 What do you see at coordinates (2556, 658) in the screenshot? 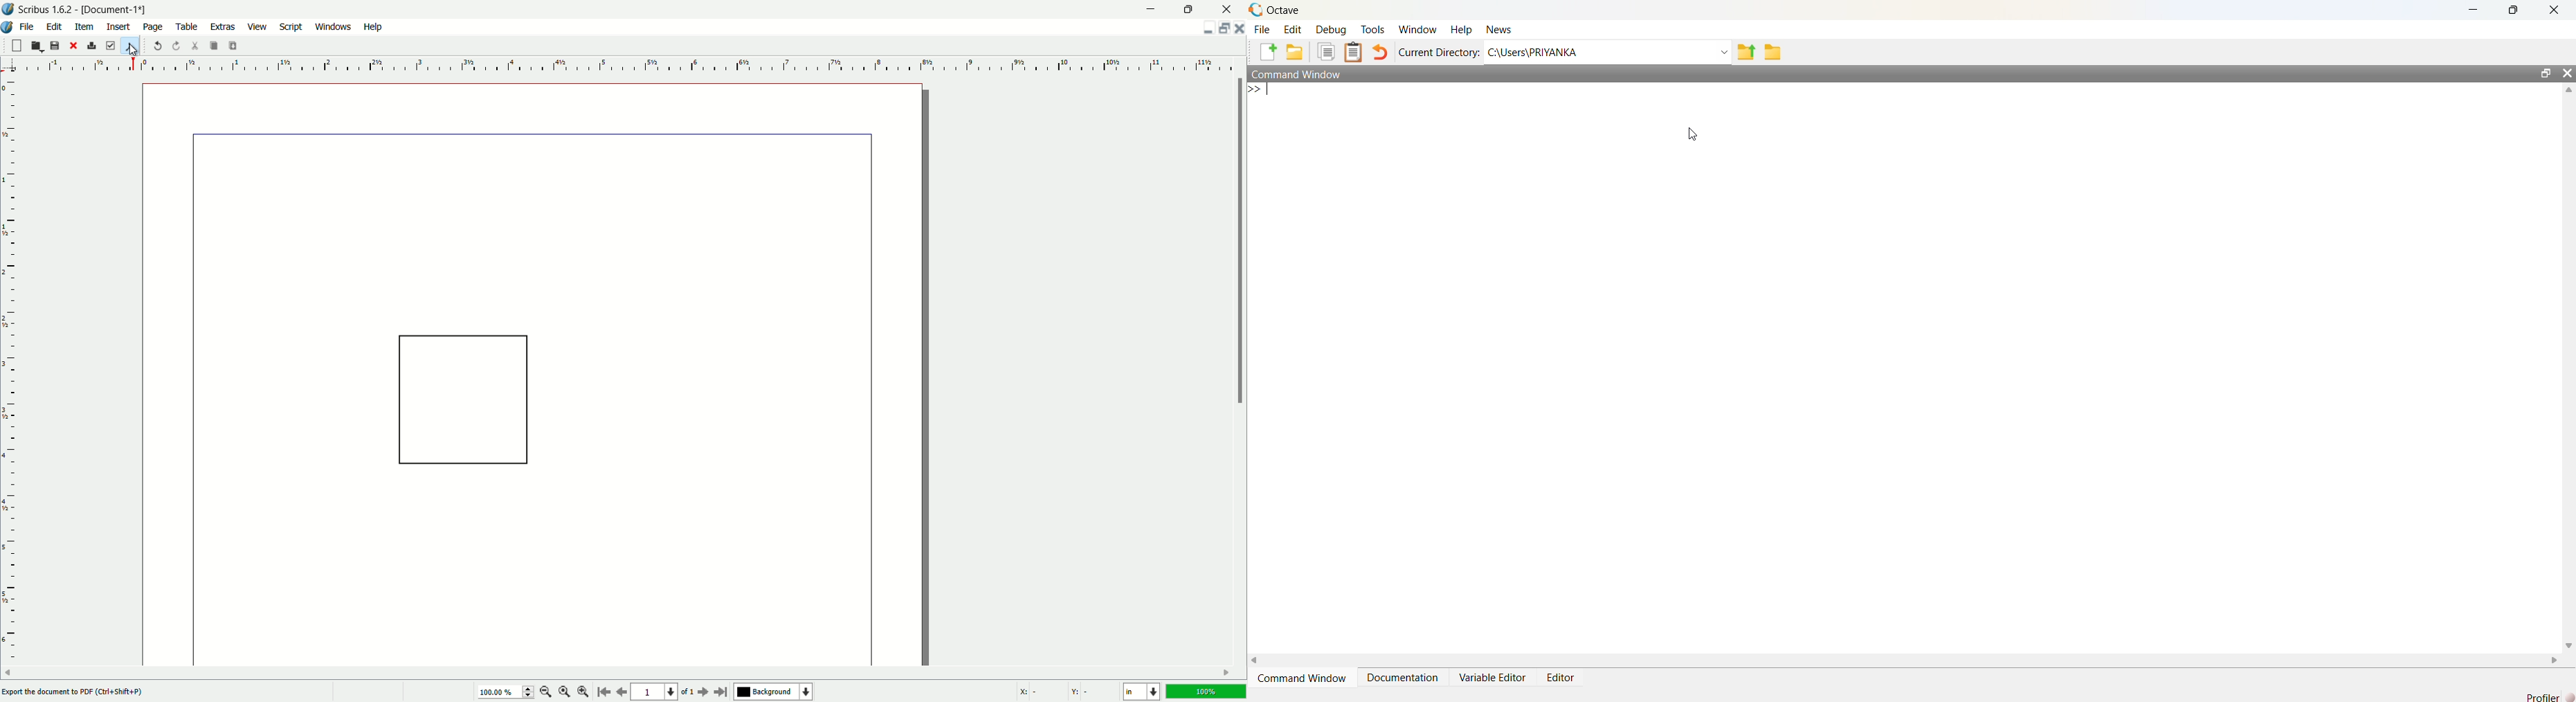
I see `Right` at bounding box center [2556, 658].